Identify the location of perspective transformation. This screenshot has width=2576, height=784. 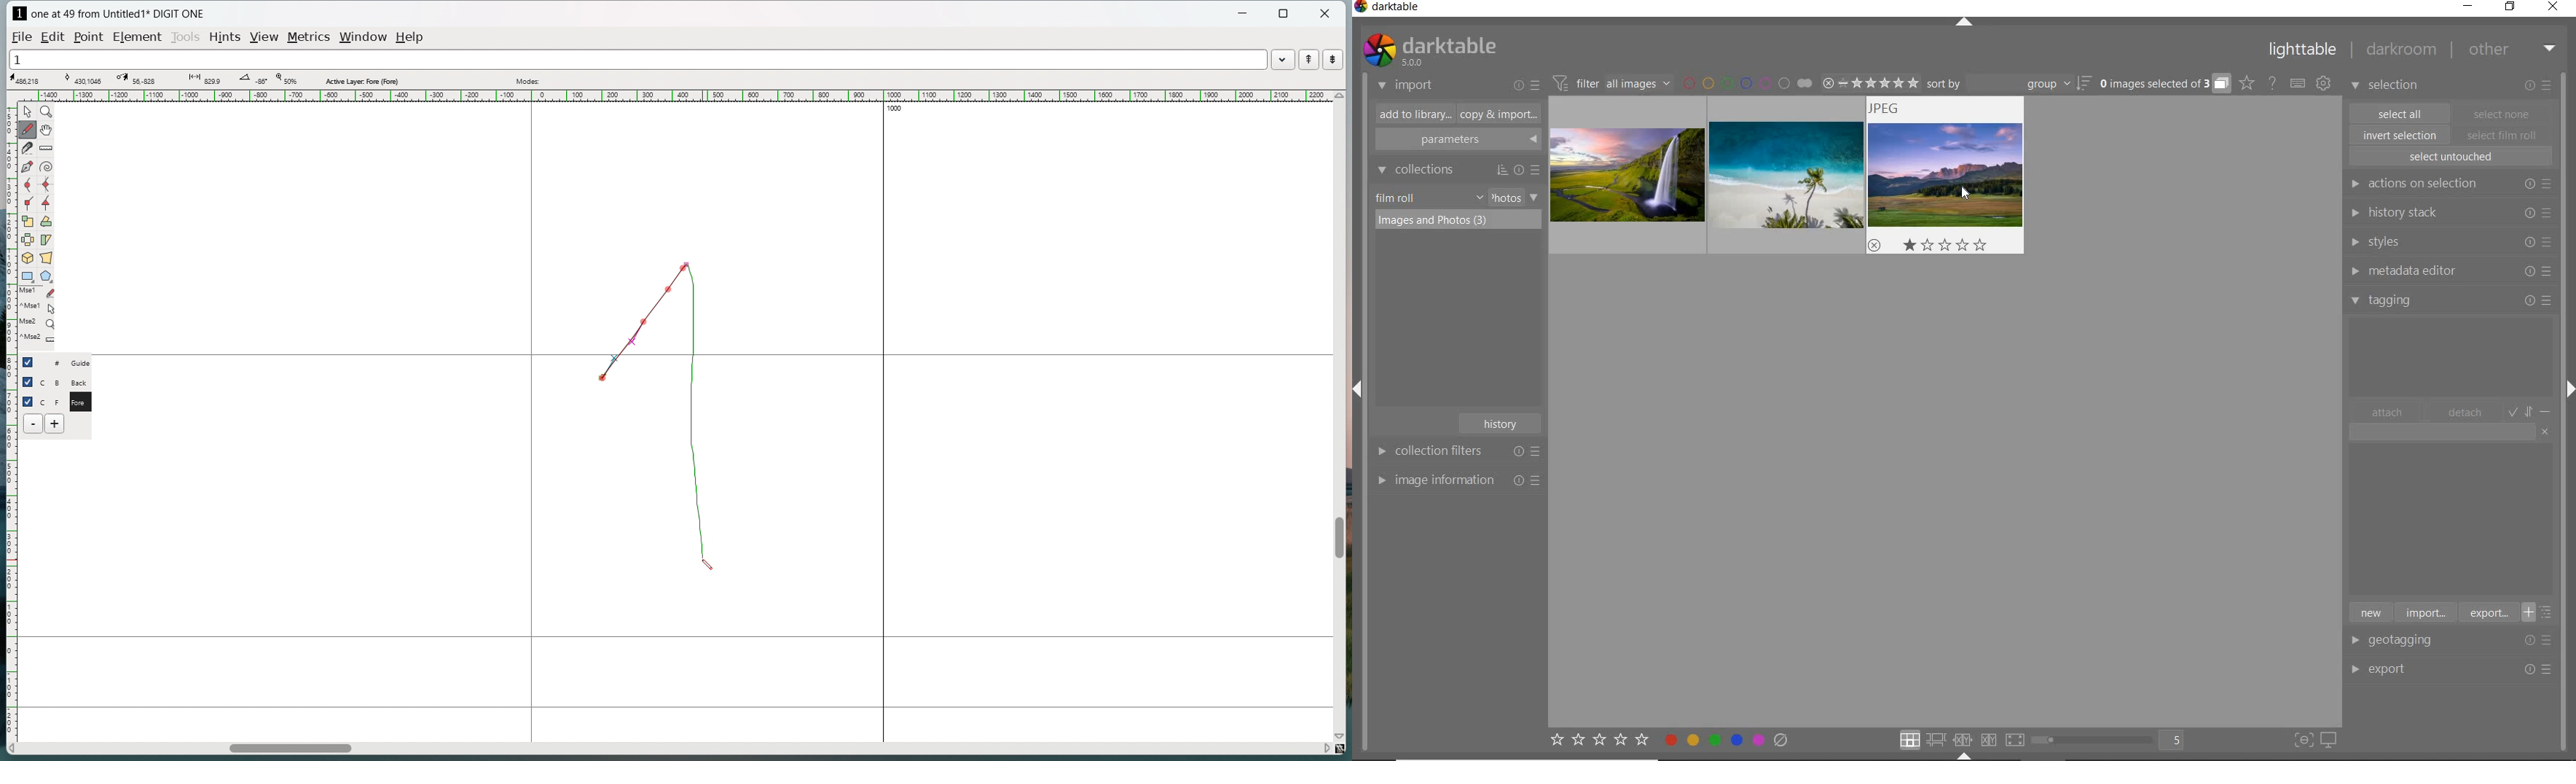
(46, 257).